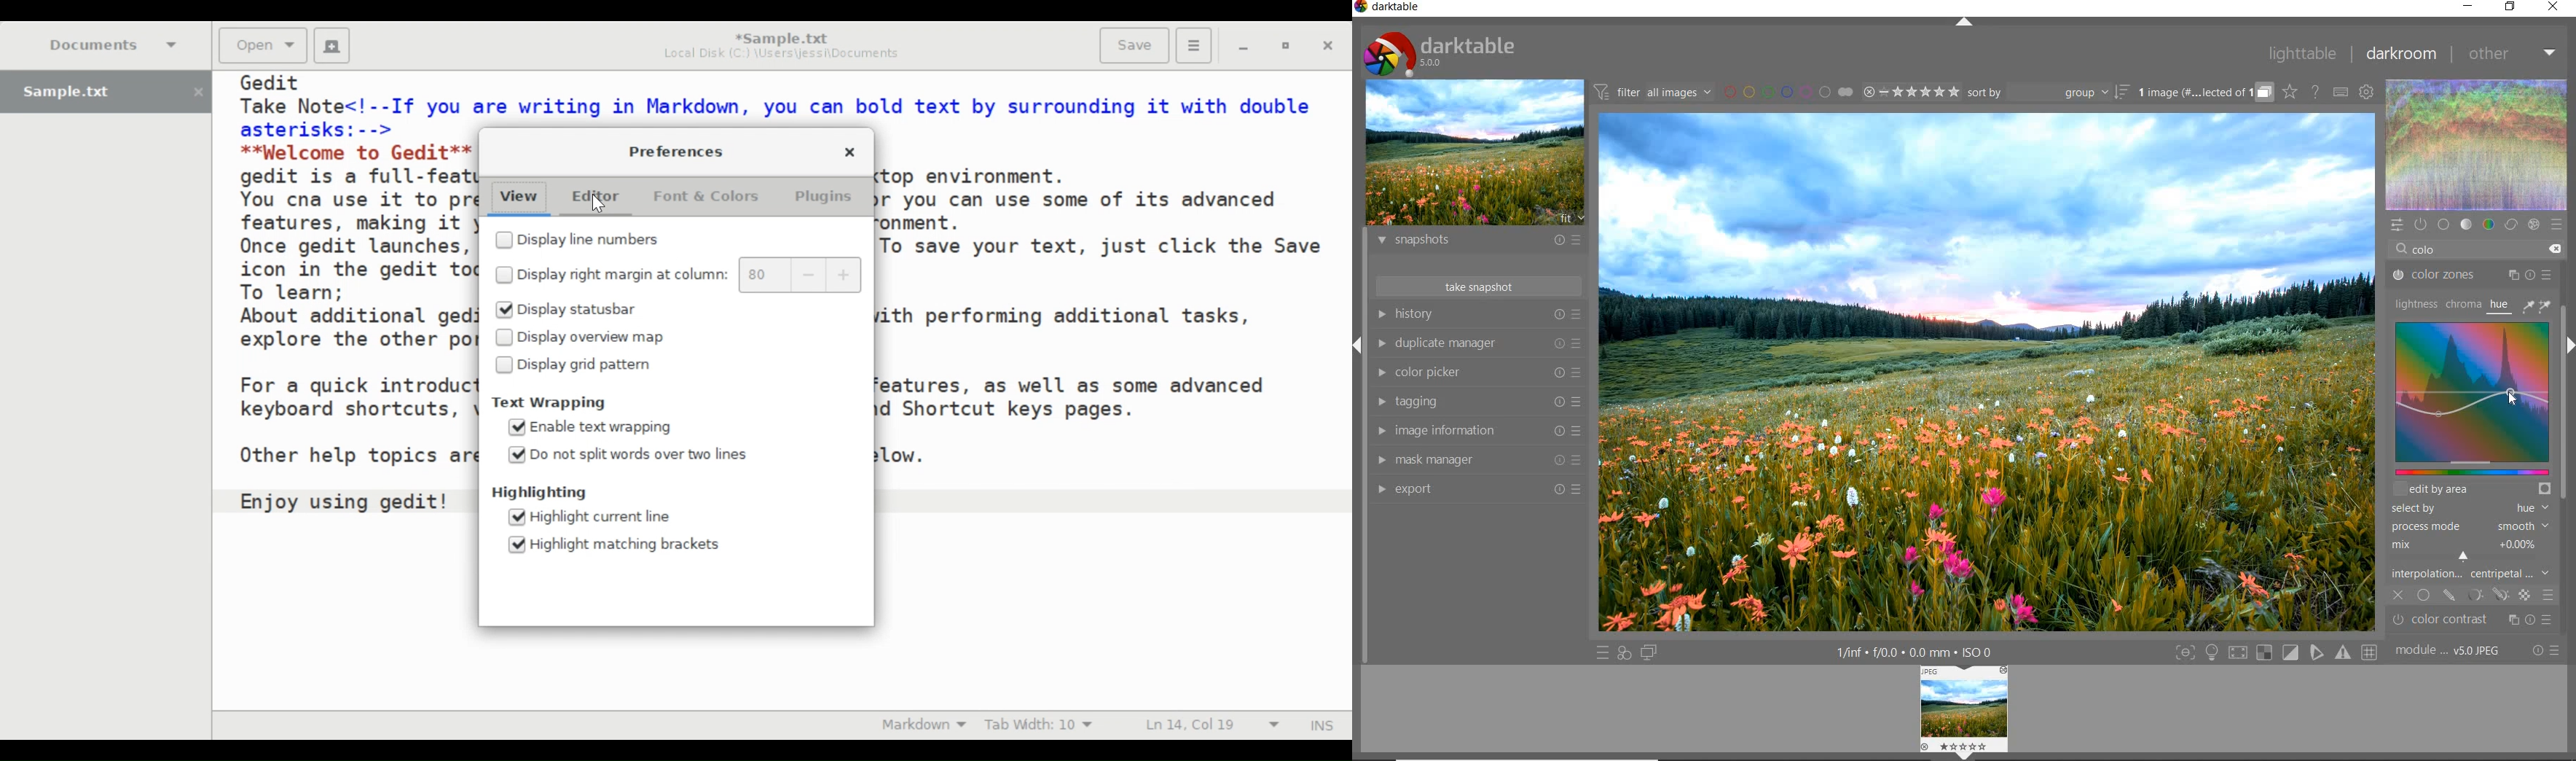 The image size is (2576, 784). Describe the element at coordinates (332, 46) in the screenshot. I see `Create a new Document` at that location.